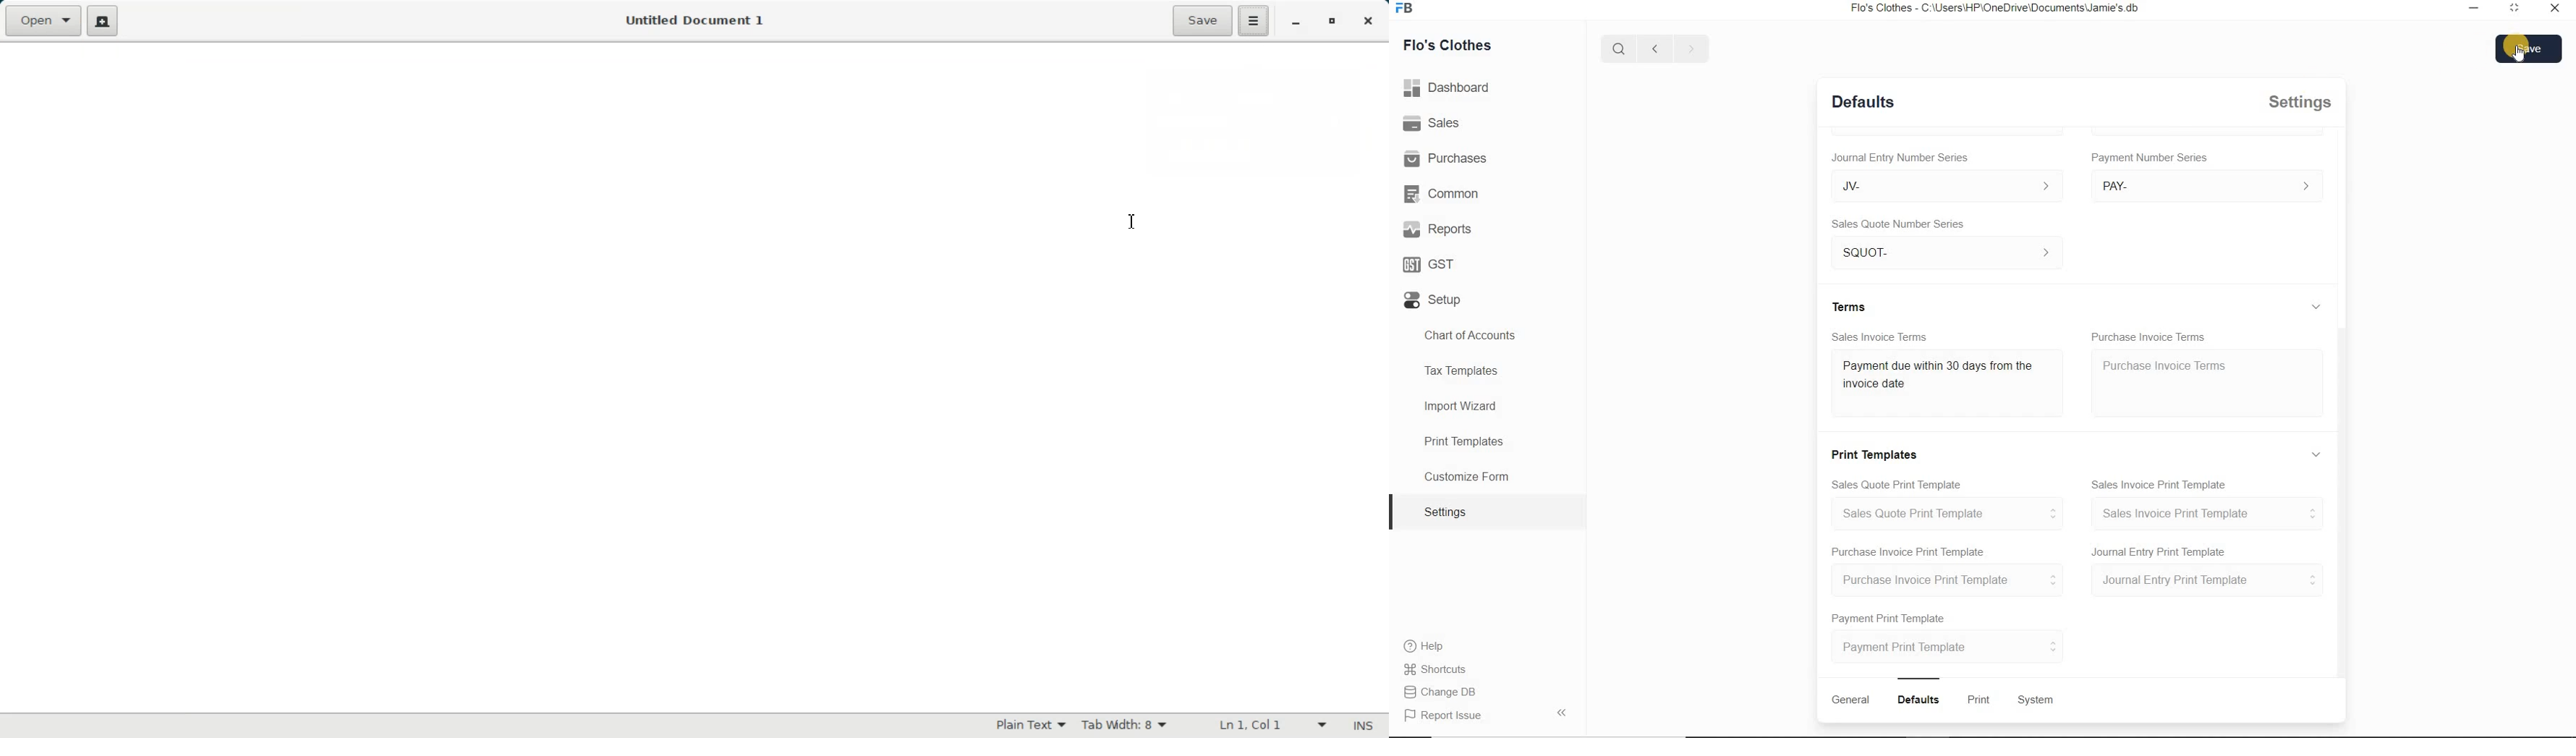 The image size is (2576, 756). What do you see at coordinates (2517, 8) in the screenshot?
I see `Maximize` at bounding box center [2517, 8].